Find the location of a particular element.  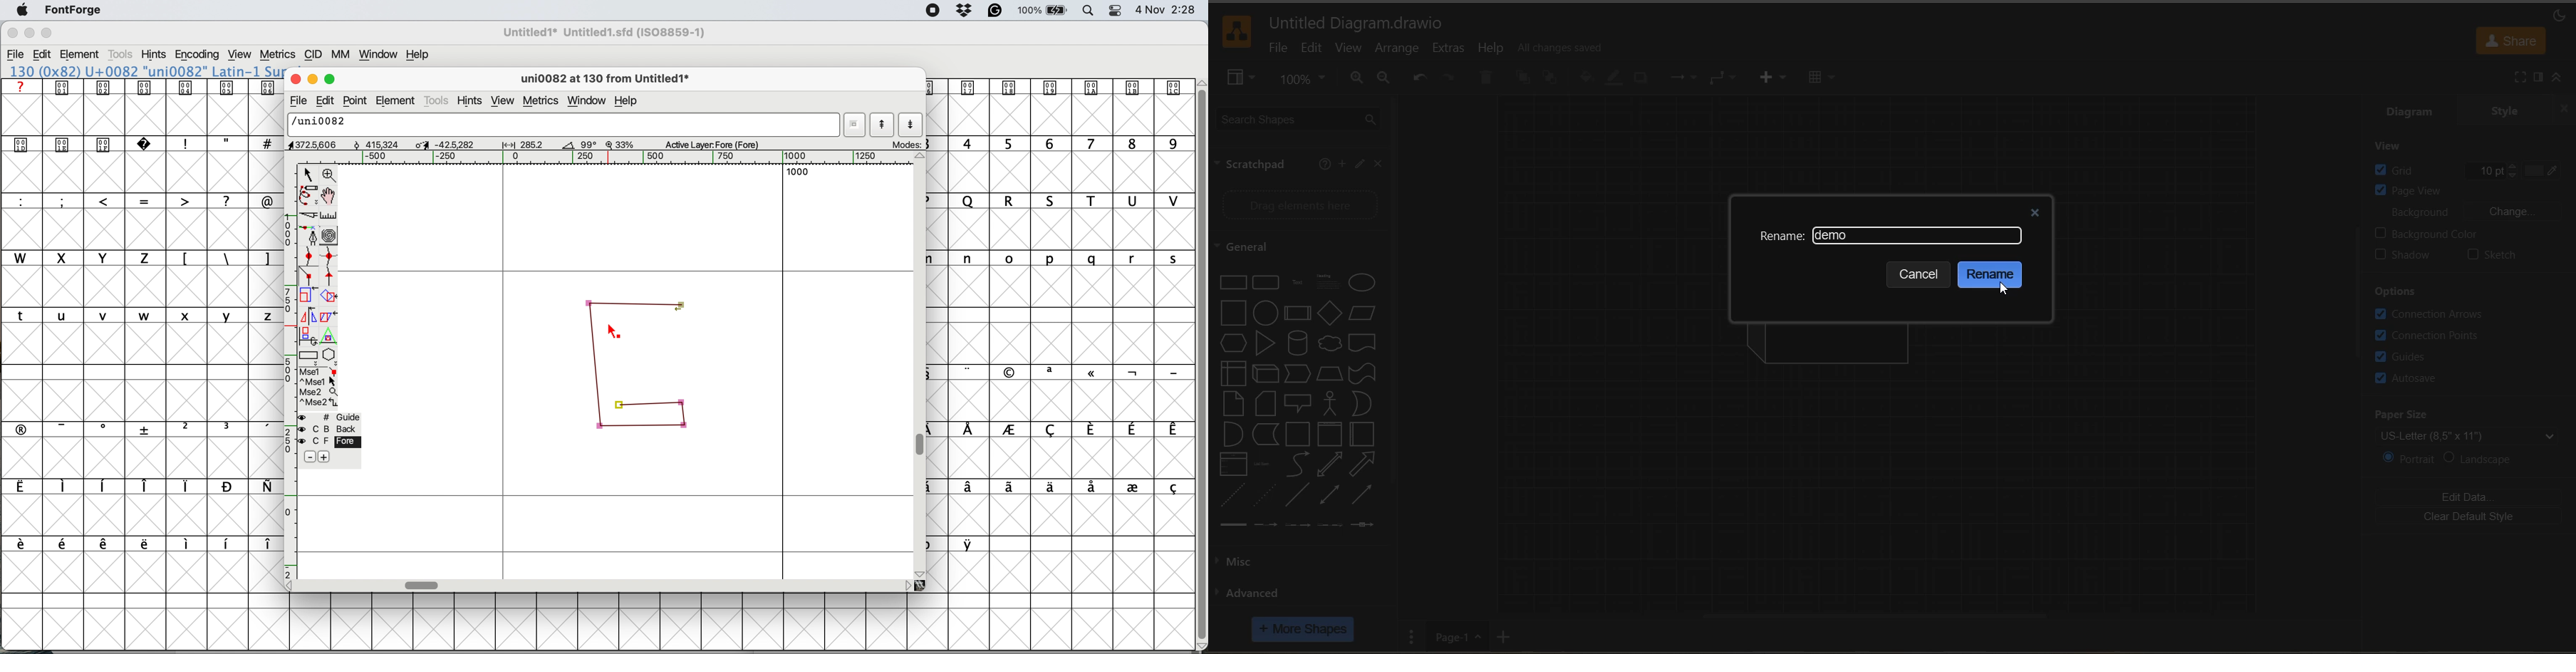

add a point and drag out its control points is located at coordinates (311, 235).